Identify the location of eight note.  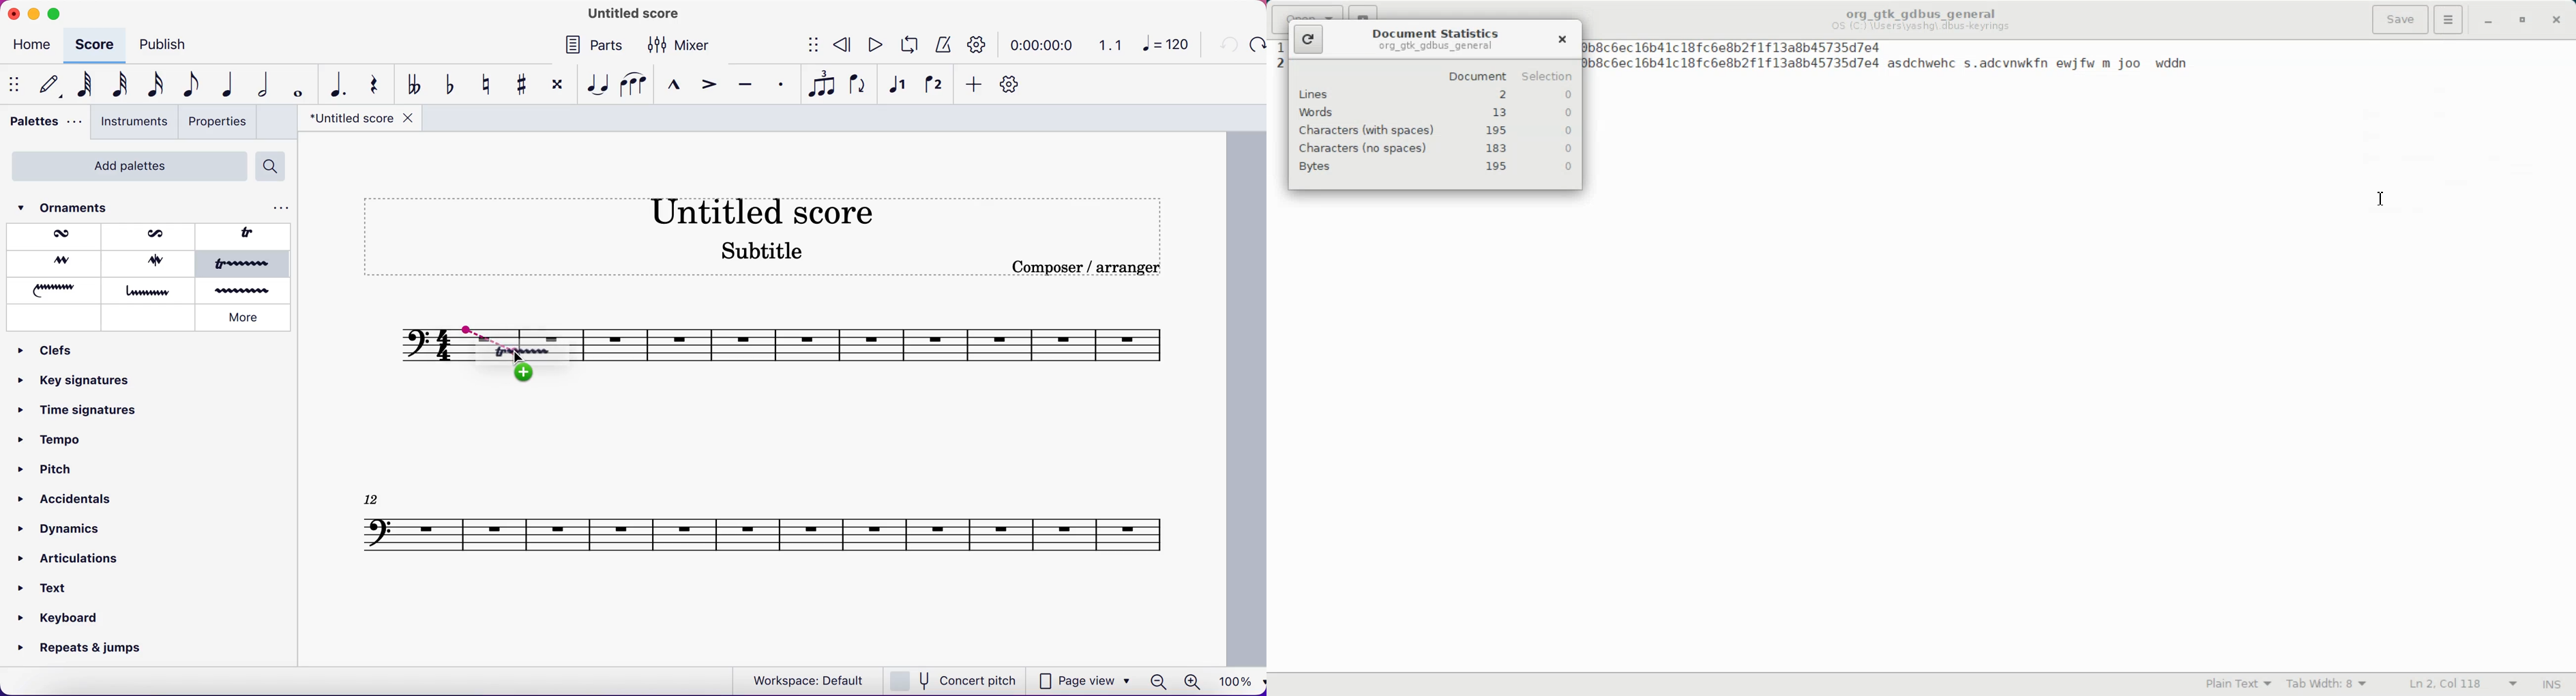
(190, 86).